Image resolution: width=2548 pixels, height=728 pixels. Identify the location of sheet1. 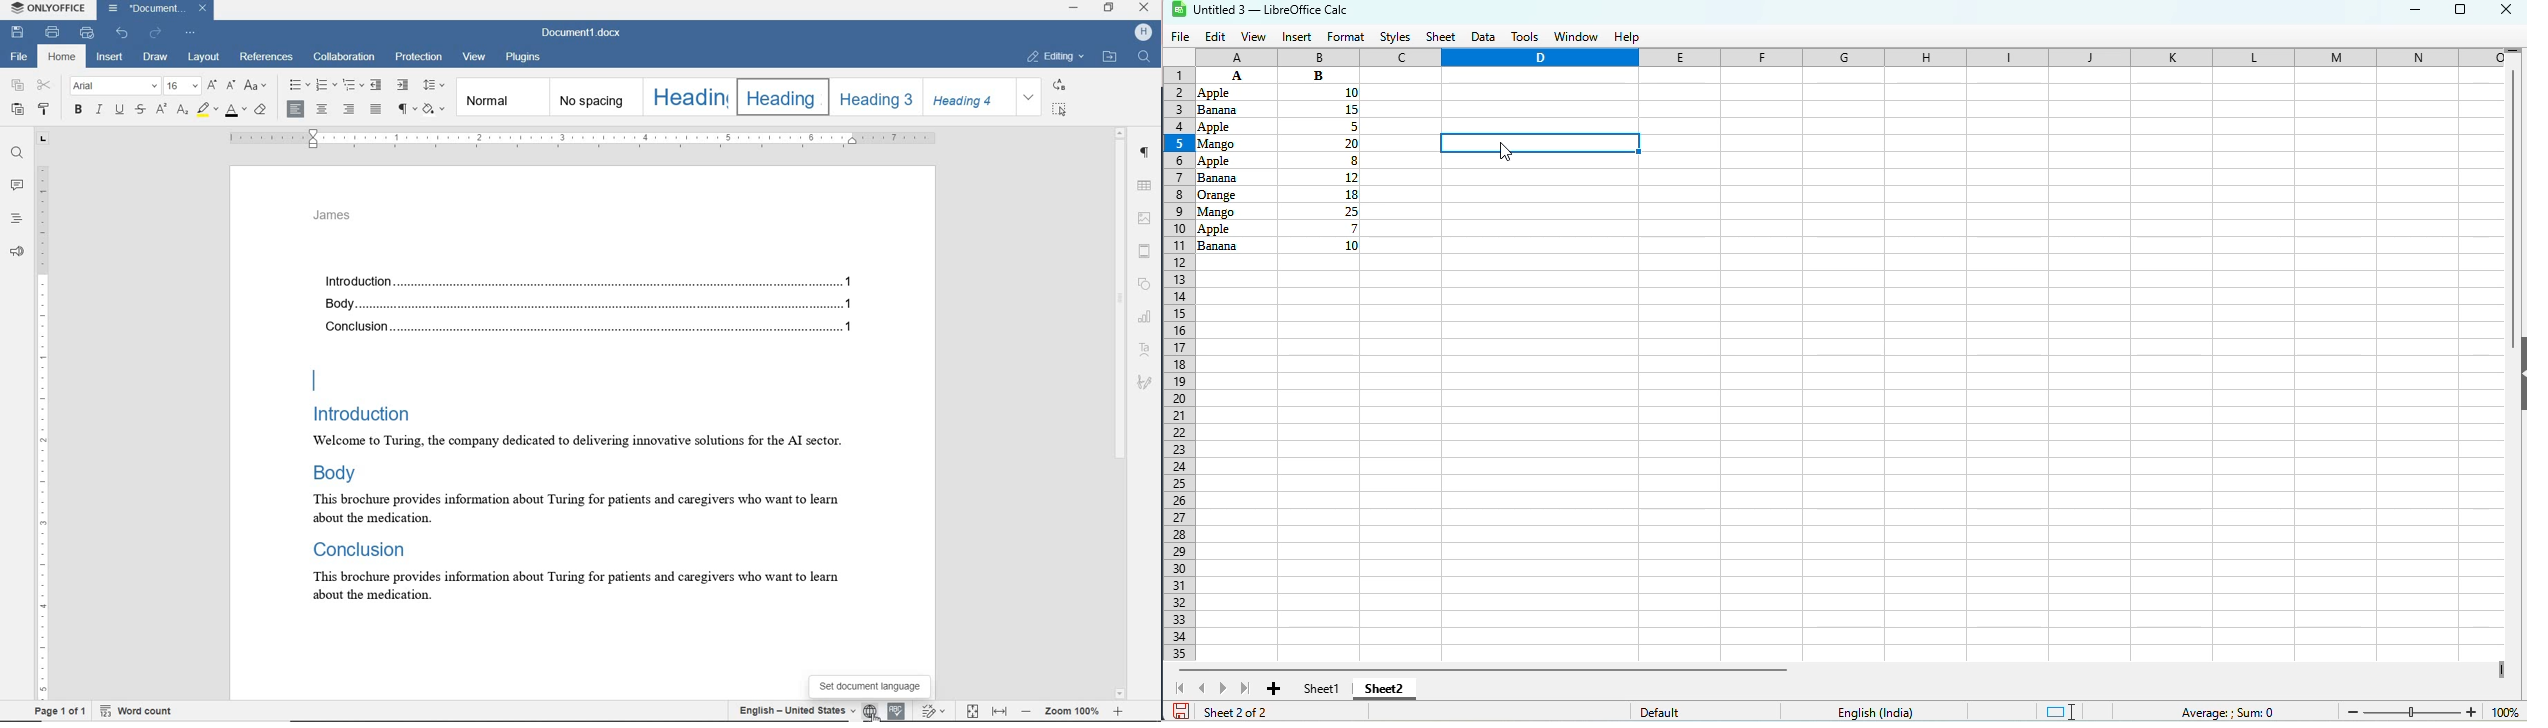
(1322, 688).